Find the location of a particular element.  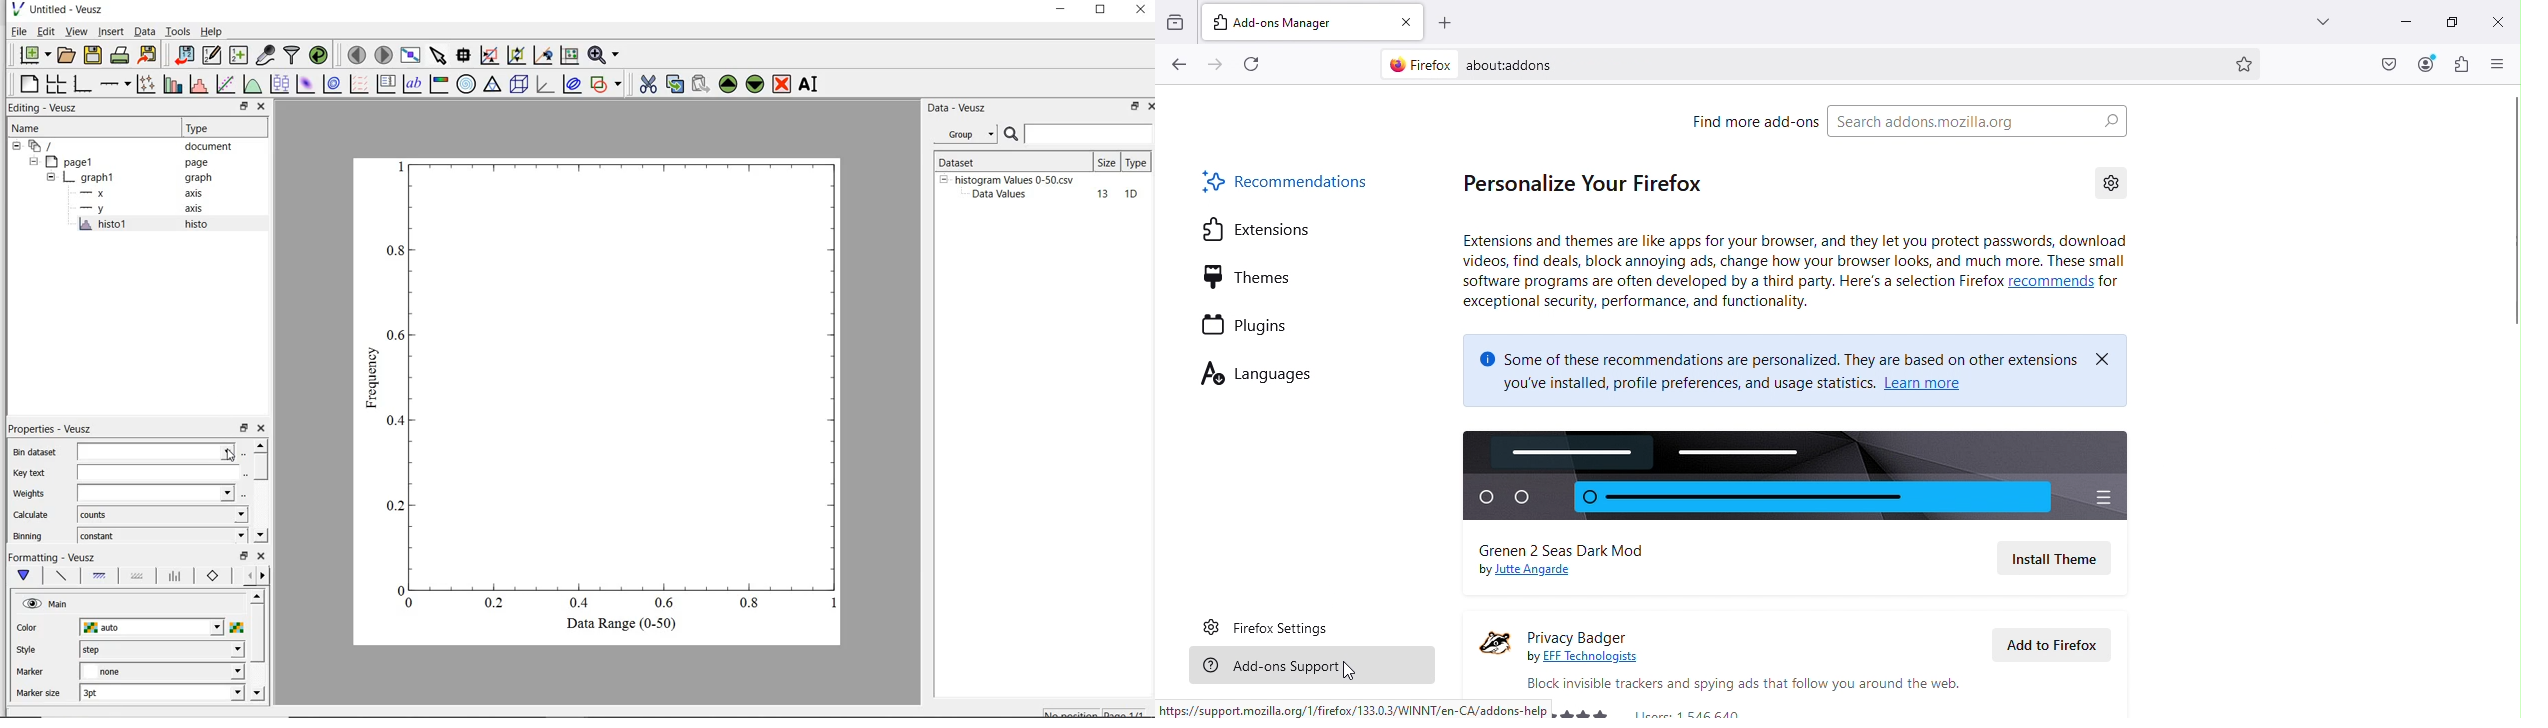

tools  is located at coordinates (179, 31).